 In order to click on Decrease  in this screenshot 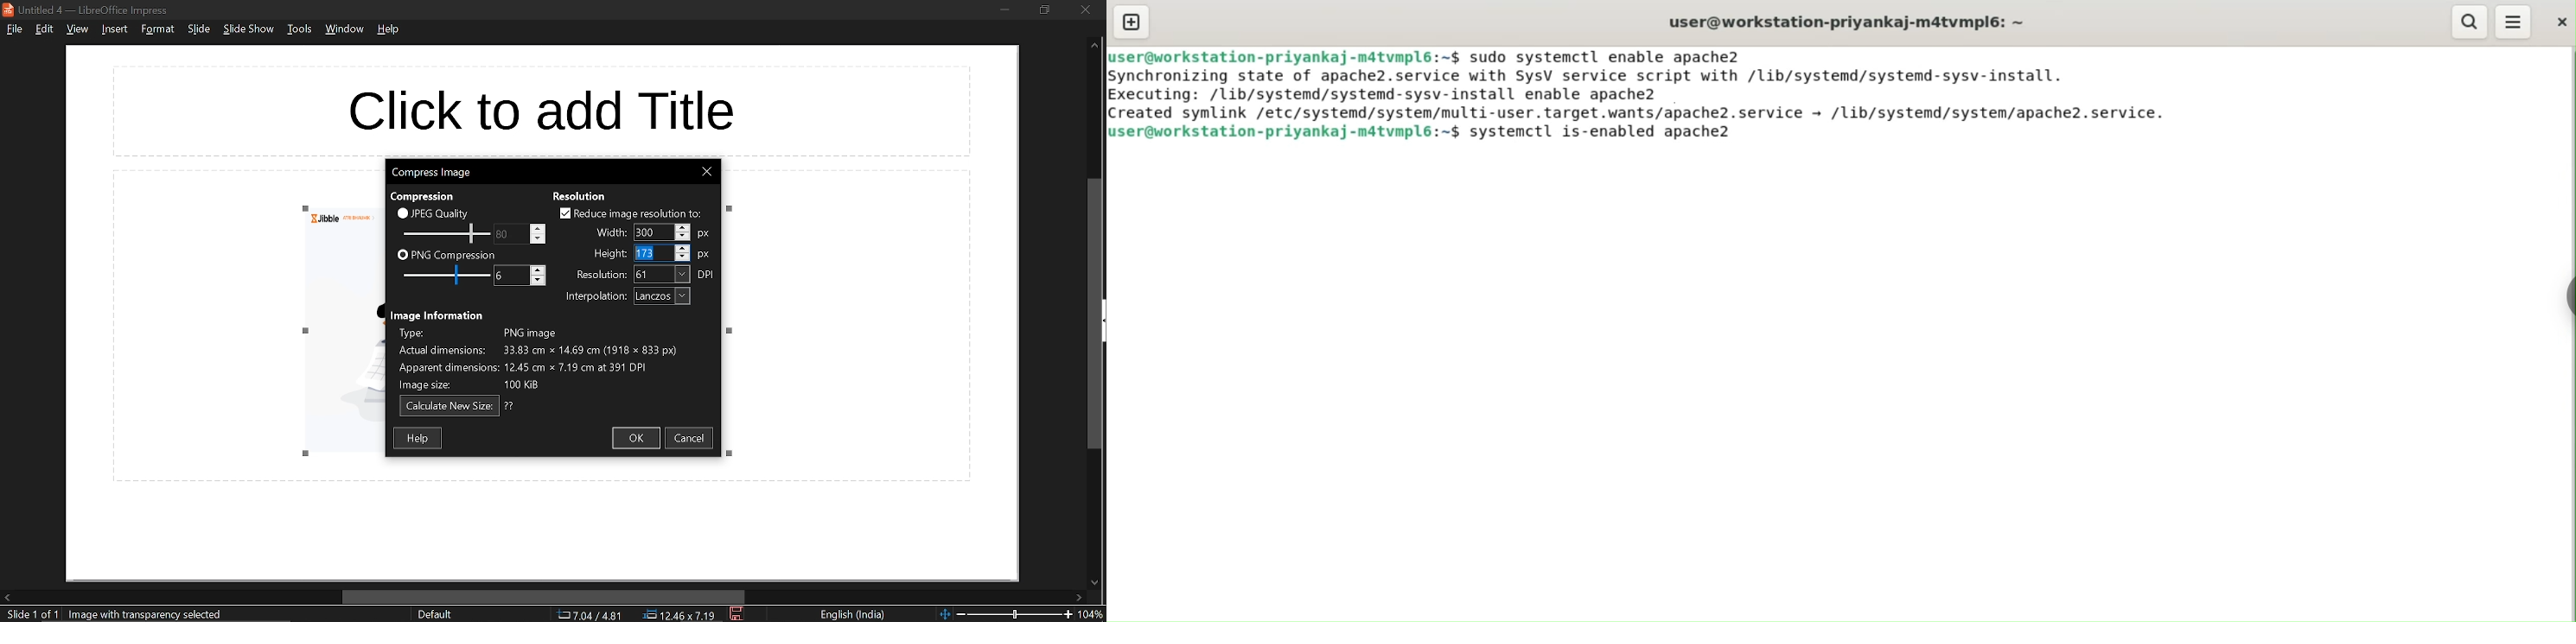, I will do `click(684, 257)`.